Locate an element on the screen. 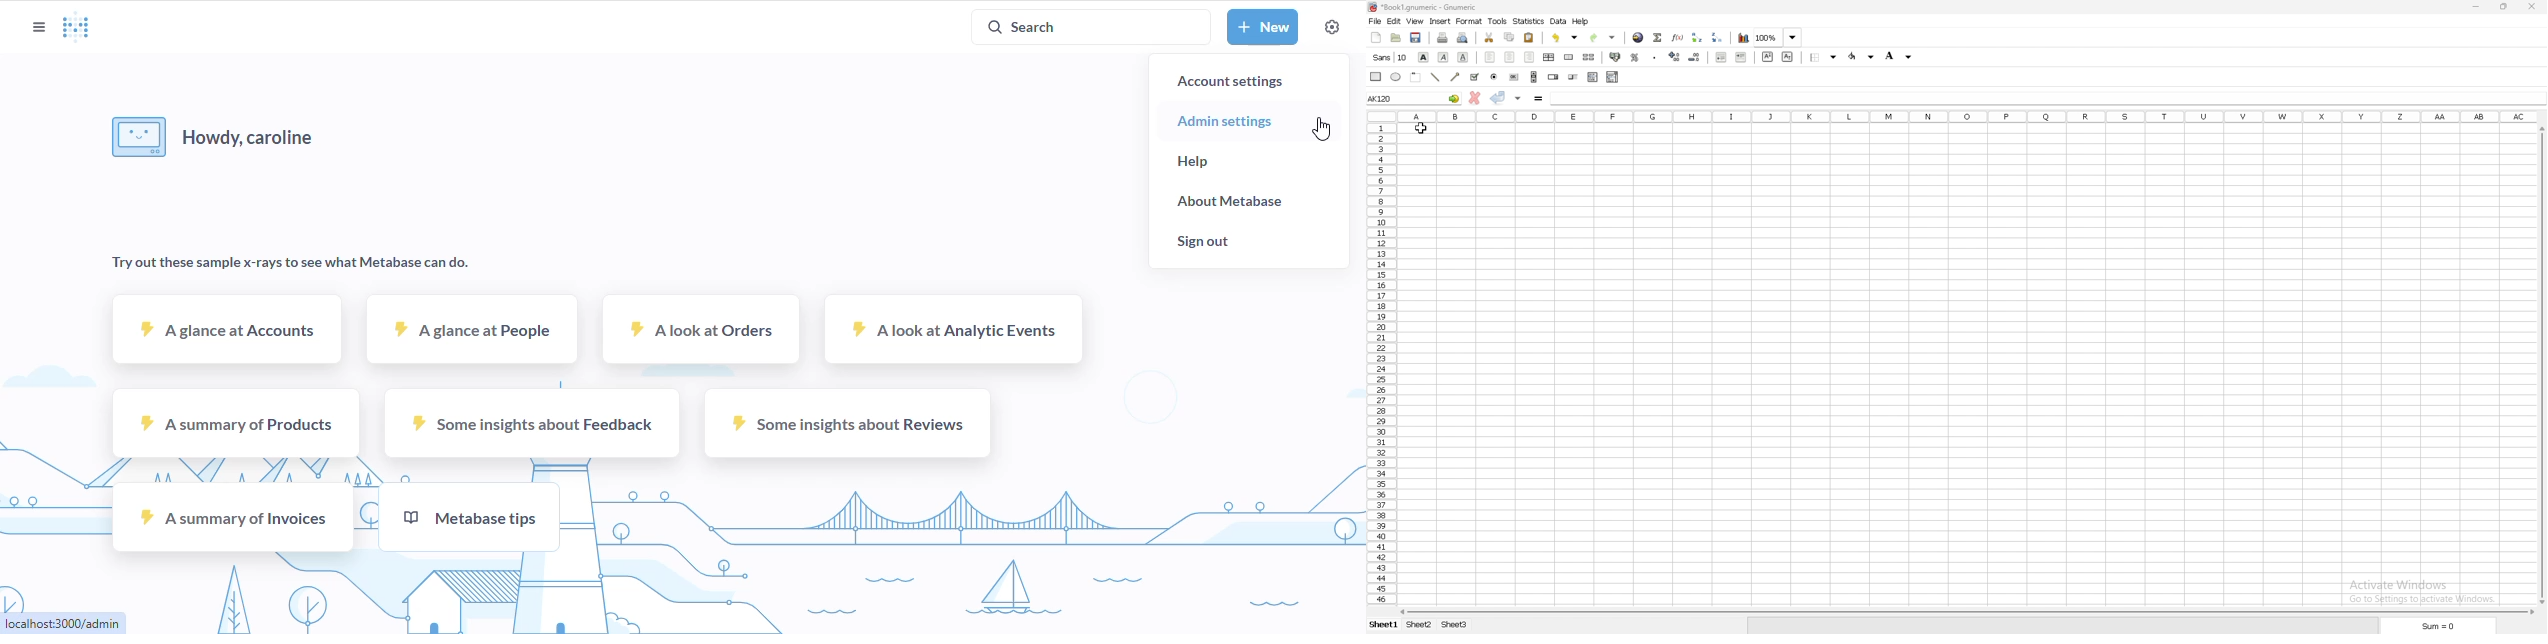 The image size is (2548, 644). admin settings is located at coordinates (1229, 120).